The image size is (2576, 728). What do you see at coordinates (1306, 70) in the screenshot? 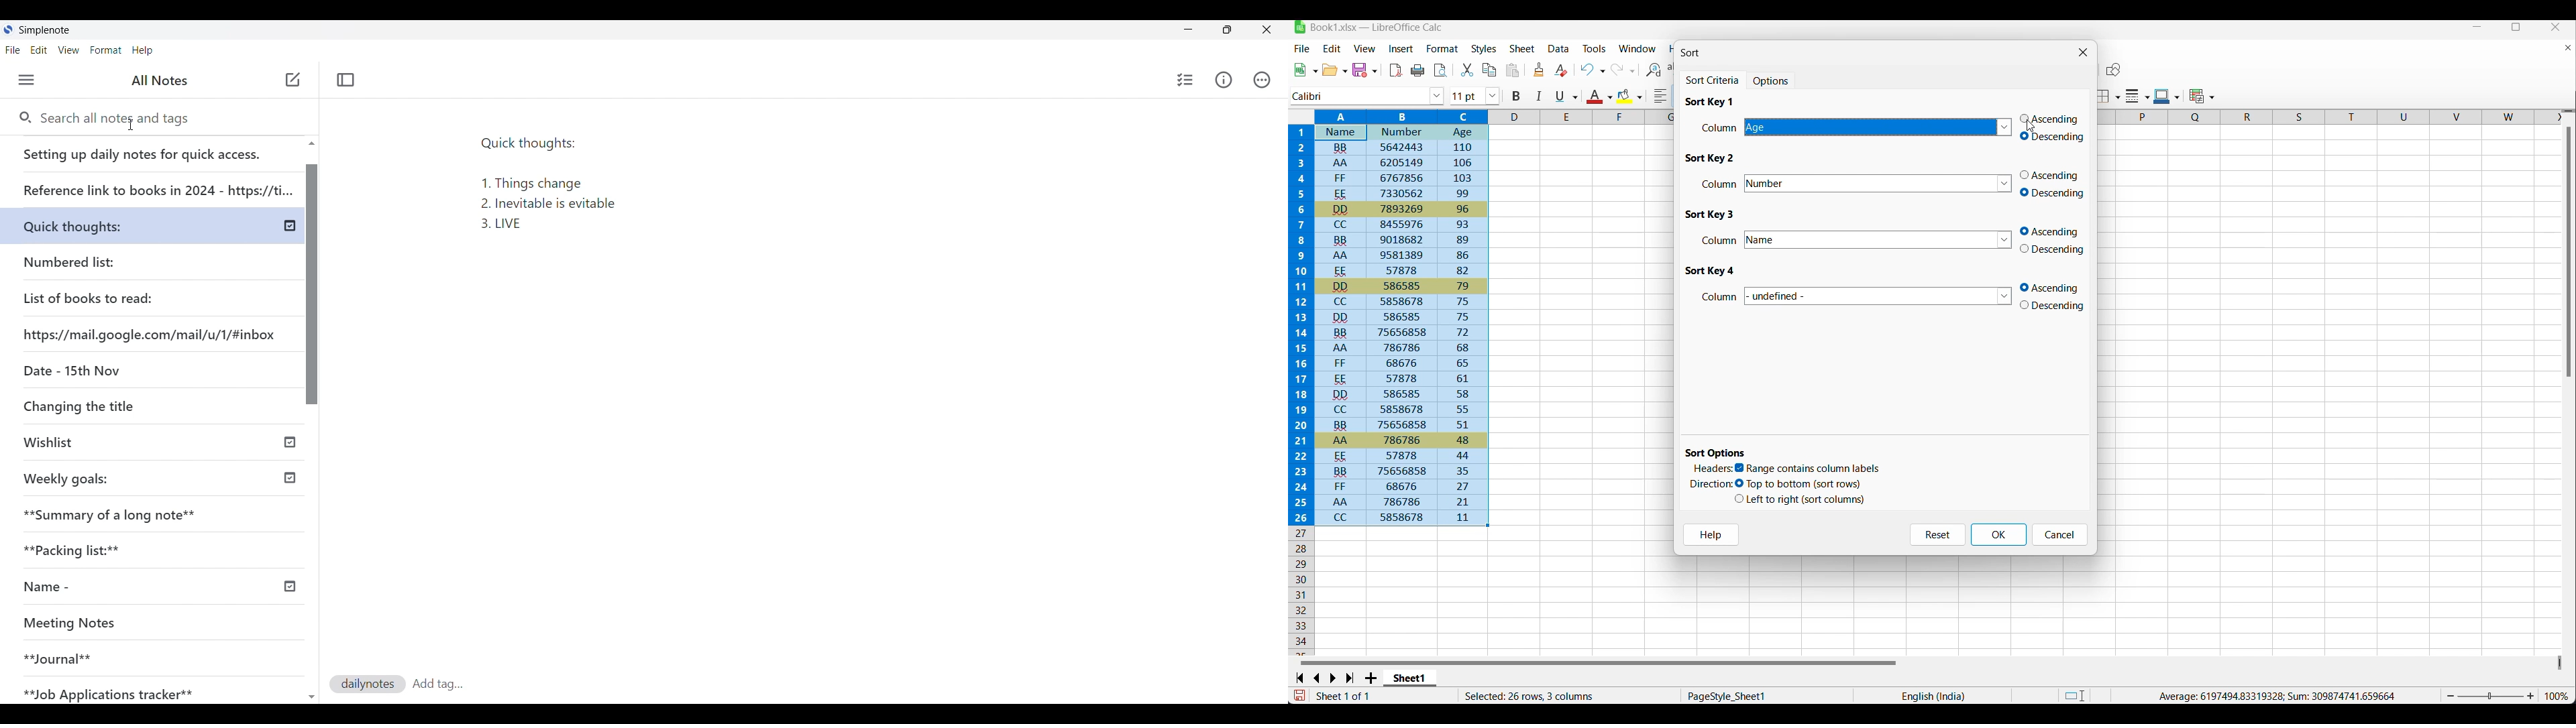
I see `New document options` at bounding box center [1306, 70].